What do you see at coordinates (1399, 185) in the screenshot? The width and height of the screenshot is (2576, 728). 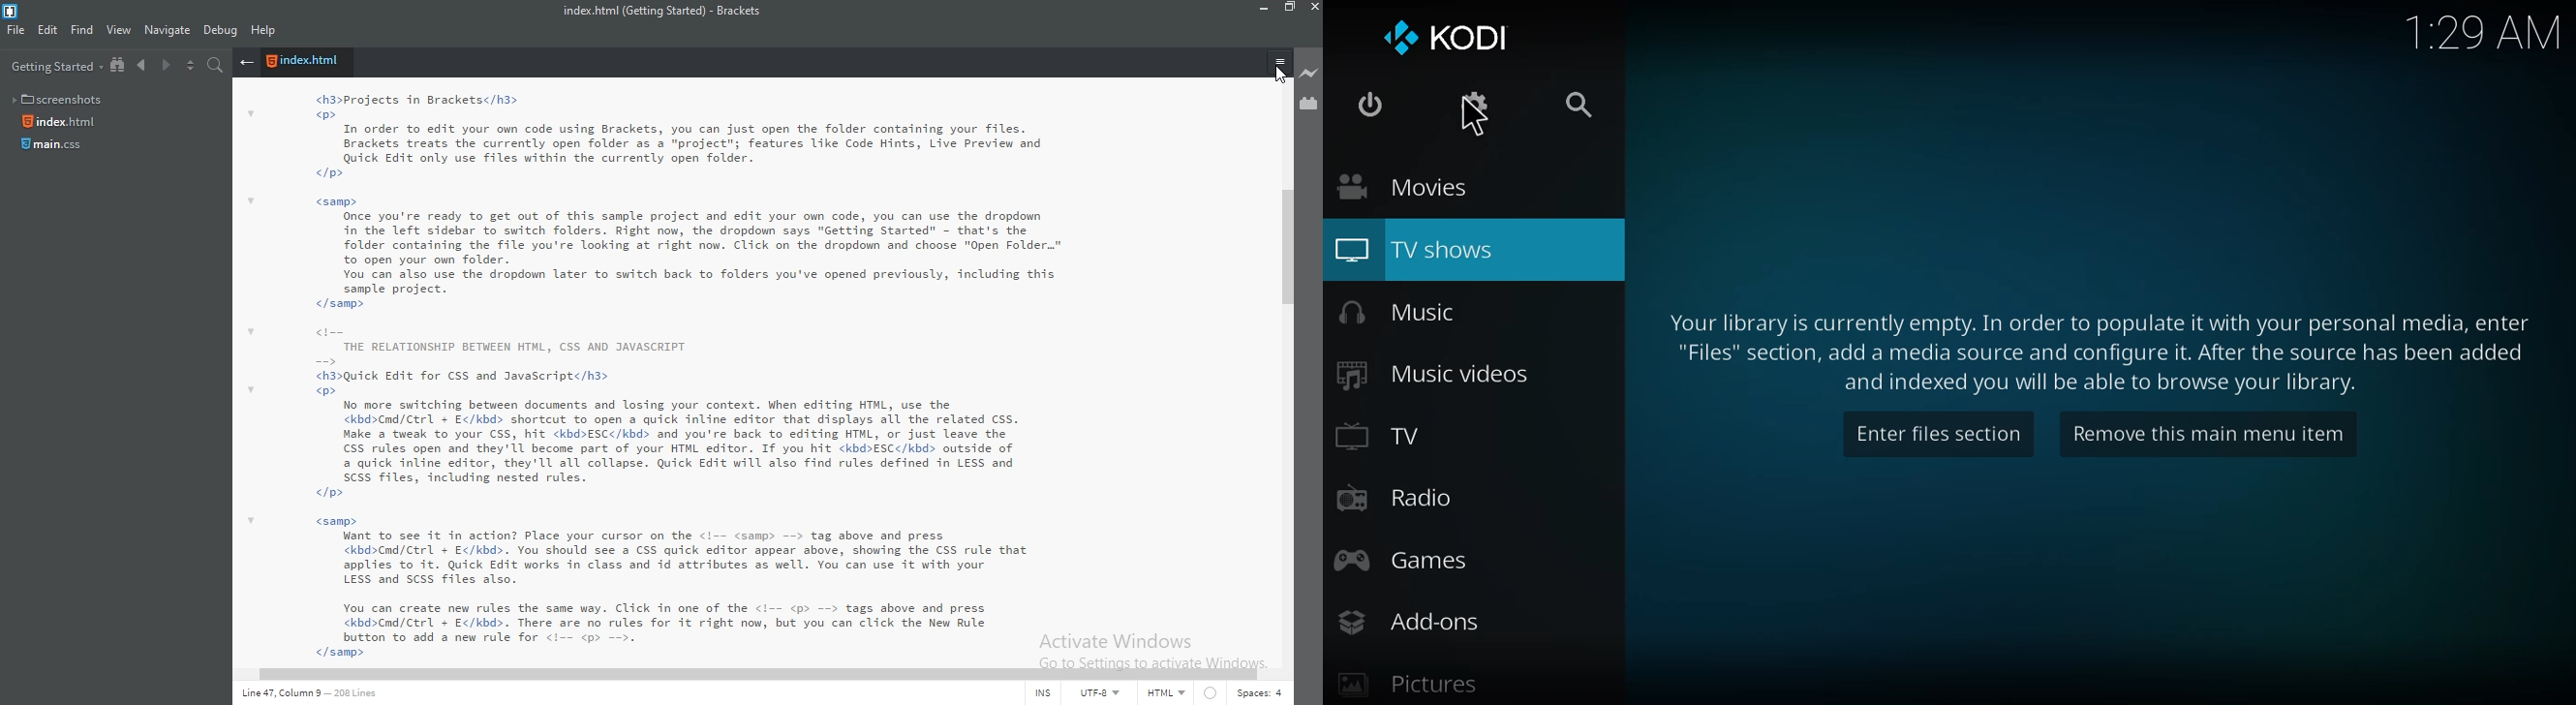 I see `movies` at bounding box center [1399, 185].